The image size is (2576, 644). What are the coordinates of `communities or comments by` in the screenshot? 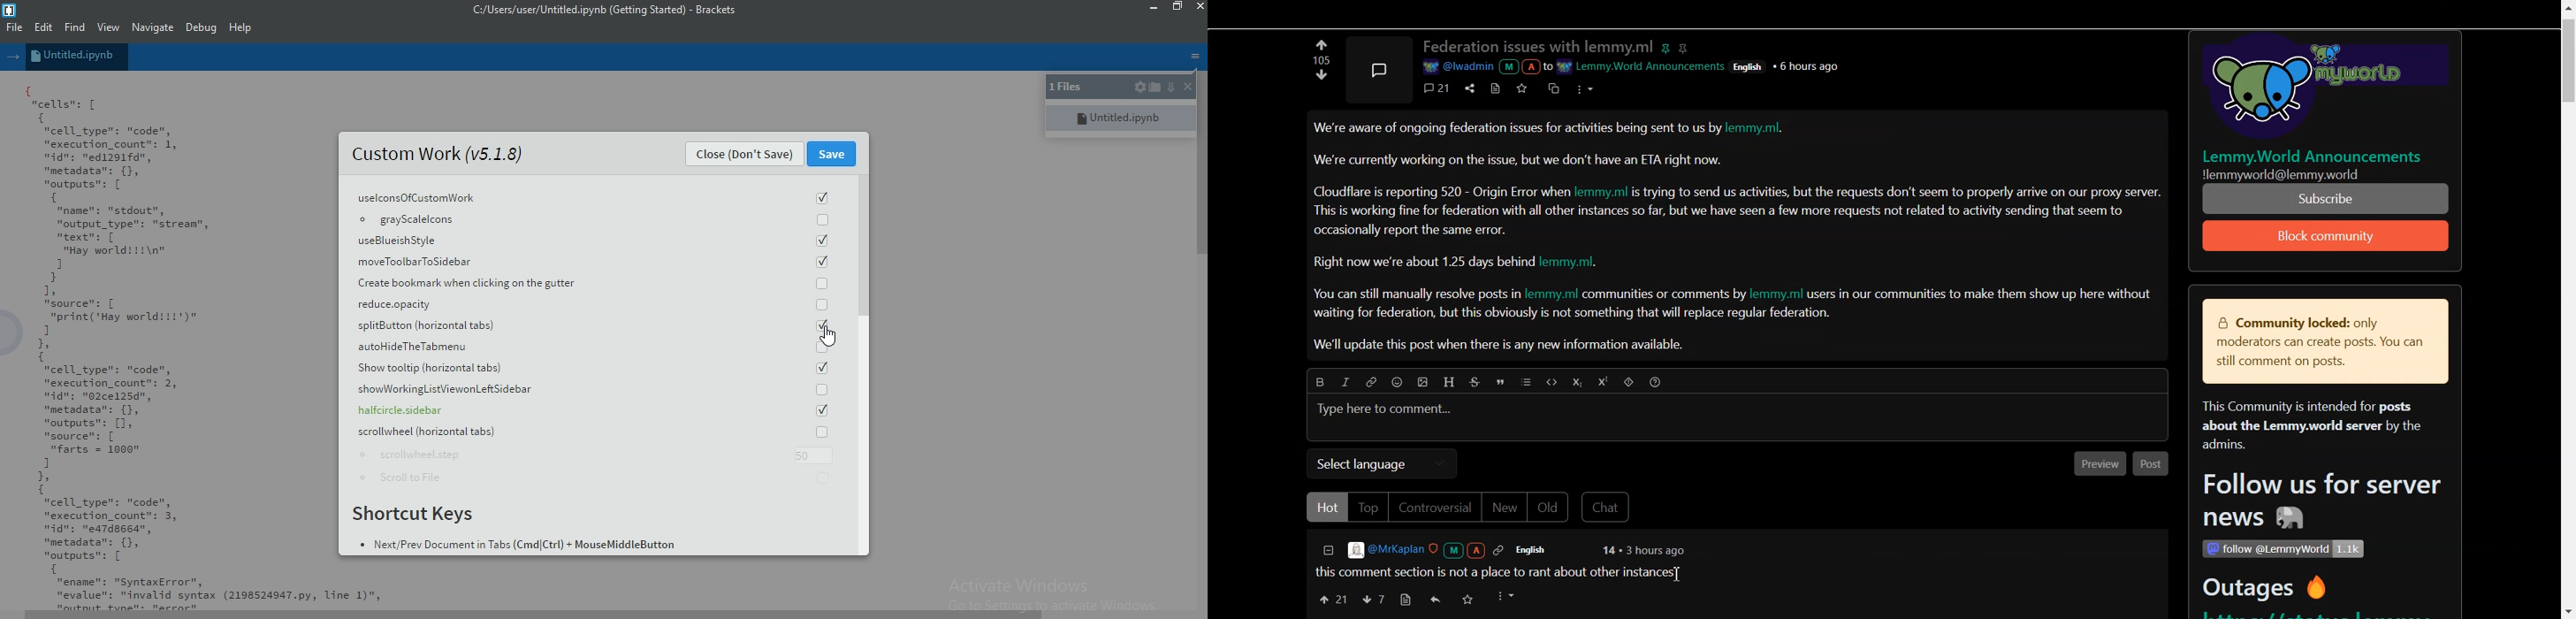 It's located at (1665, 295).